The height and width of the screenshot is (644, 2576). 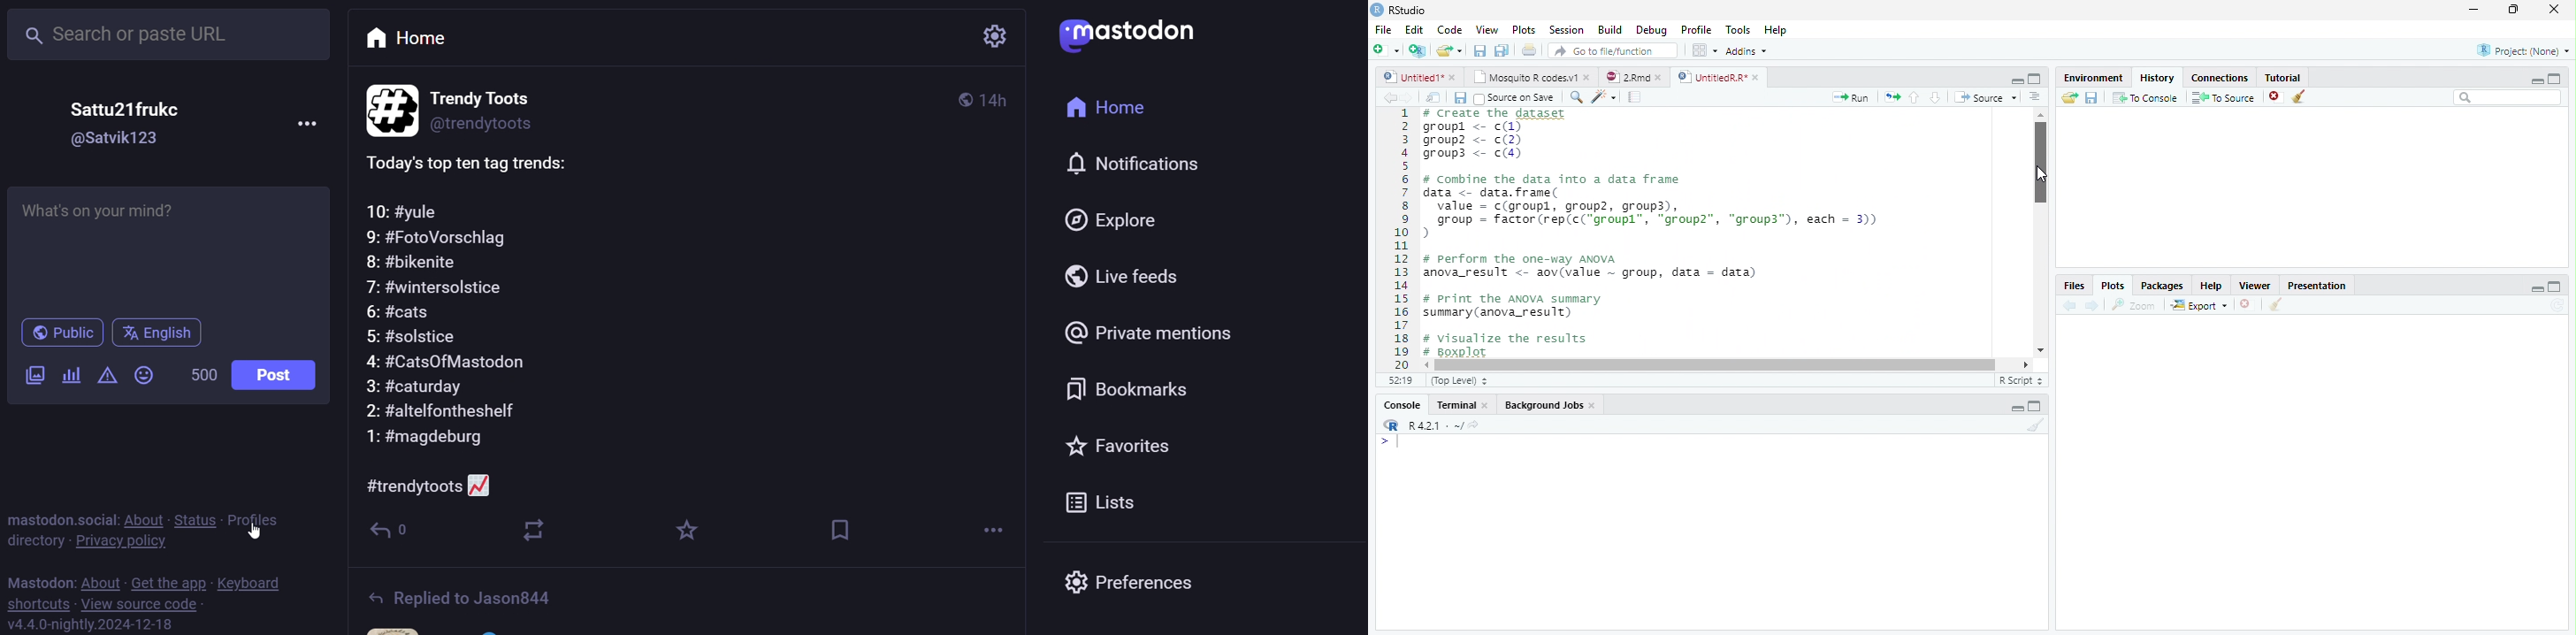 What do you see at coordinates (168, 249) in the screenshot?
I see `What's on your mind?` at bounding box center [168, 249].